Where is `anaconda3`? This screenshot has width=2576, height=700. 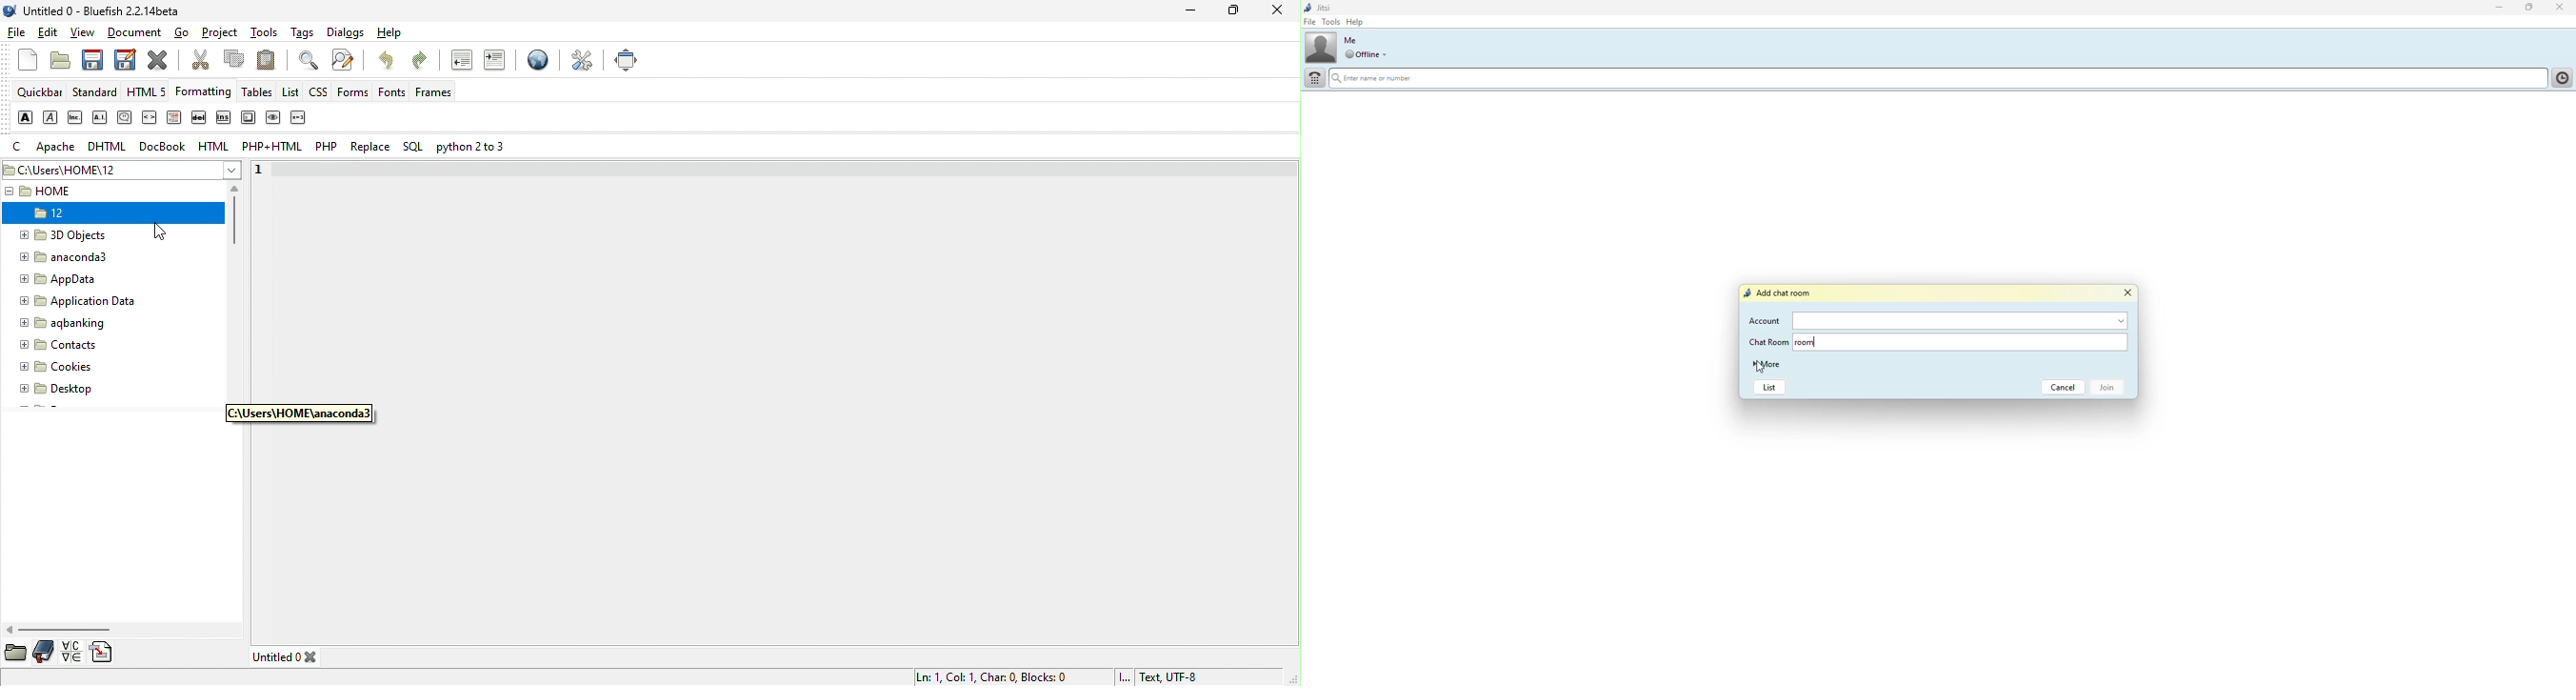 anaconda3 is located at coordinates (77, 259).